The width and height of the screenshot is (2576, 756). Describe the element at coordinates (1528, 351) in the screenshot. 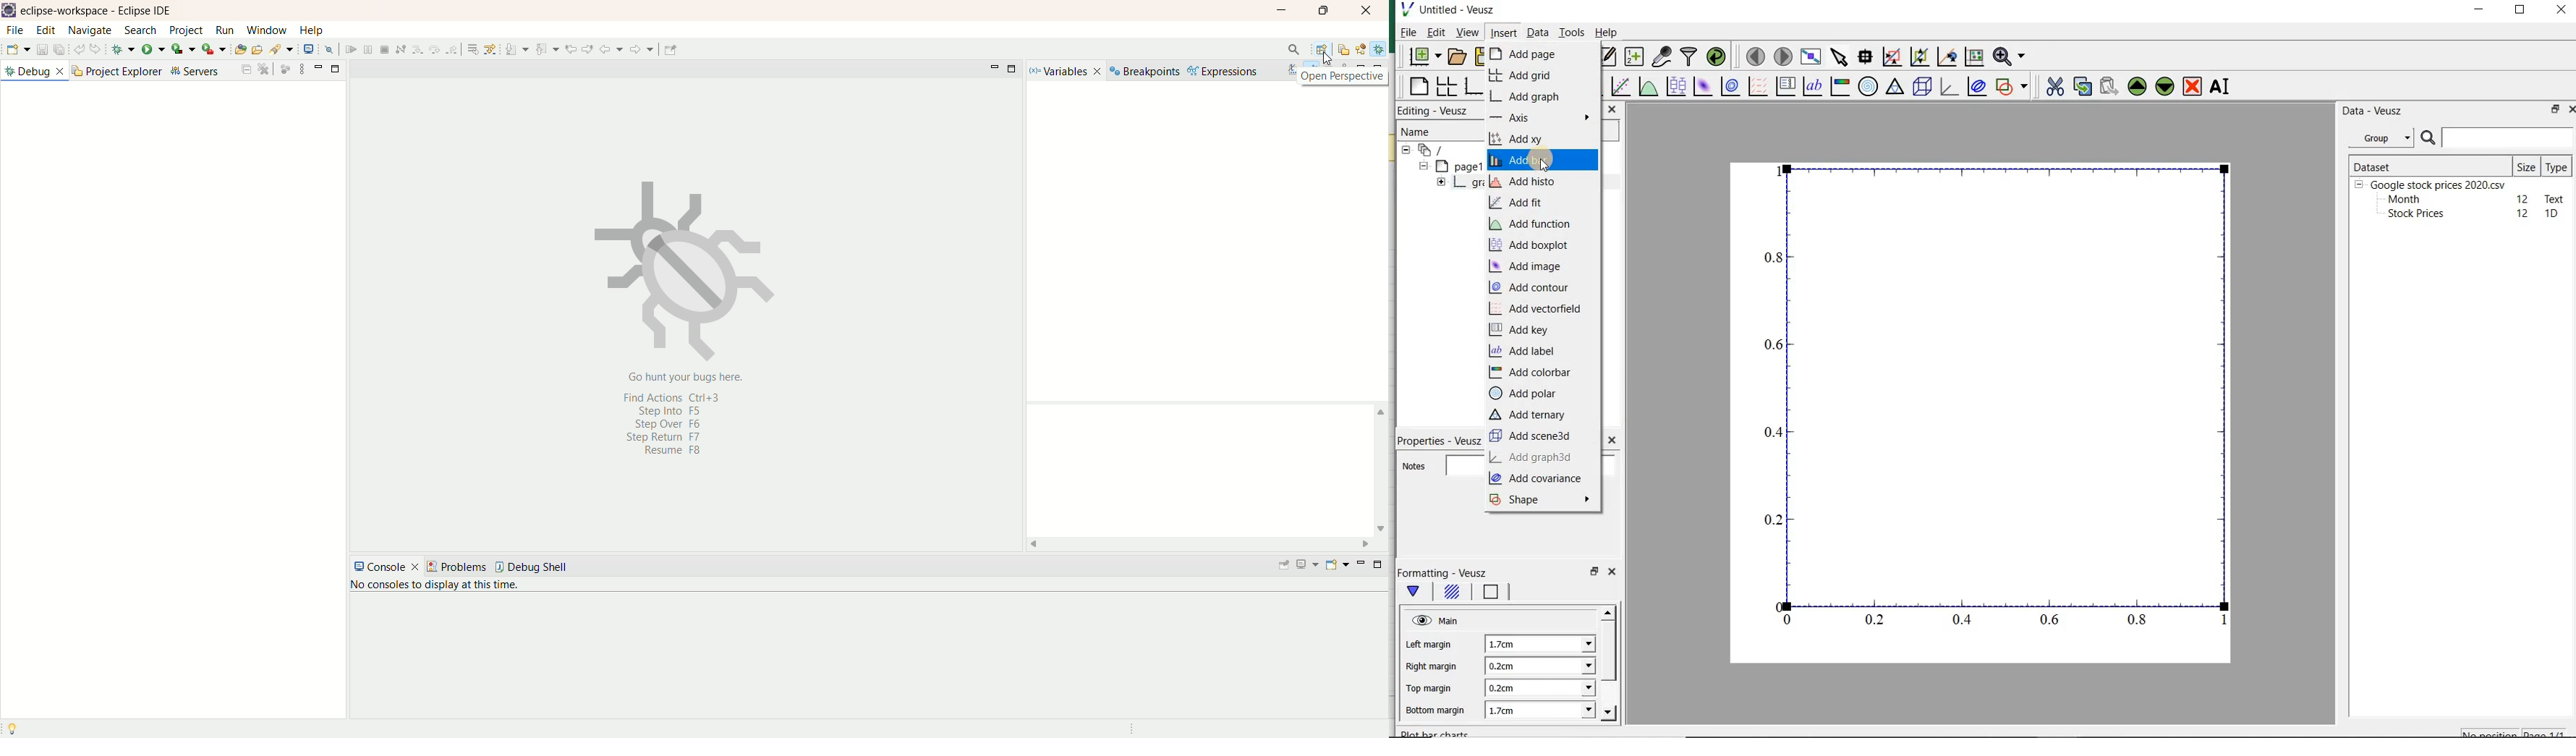

I see `add label` at that location.